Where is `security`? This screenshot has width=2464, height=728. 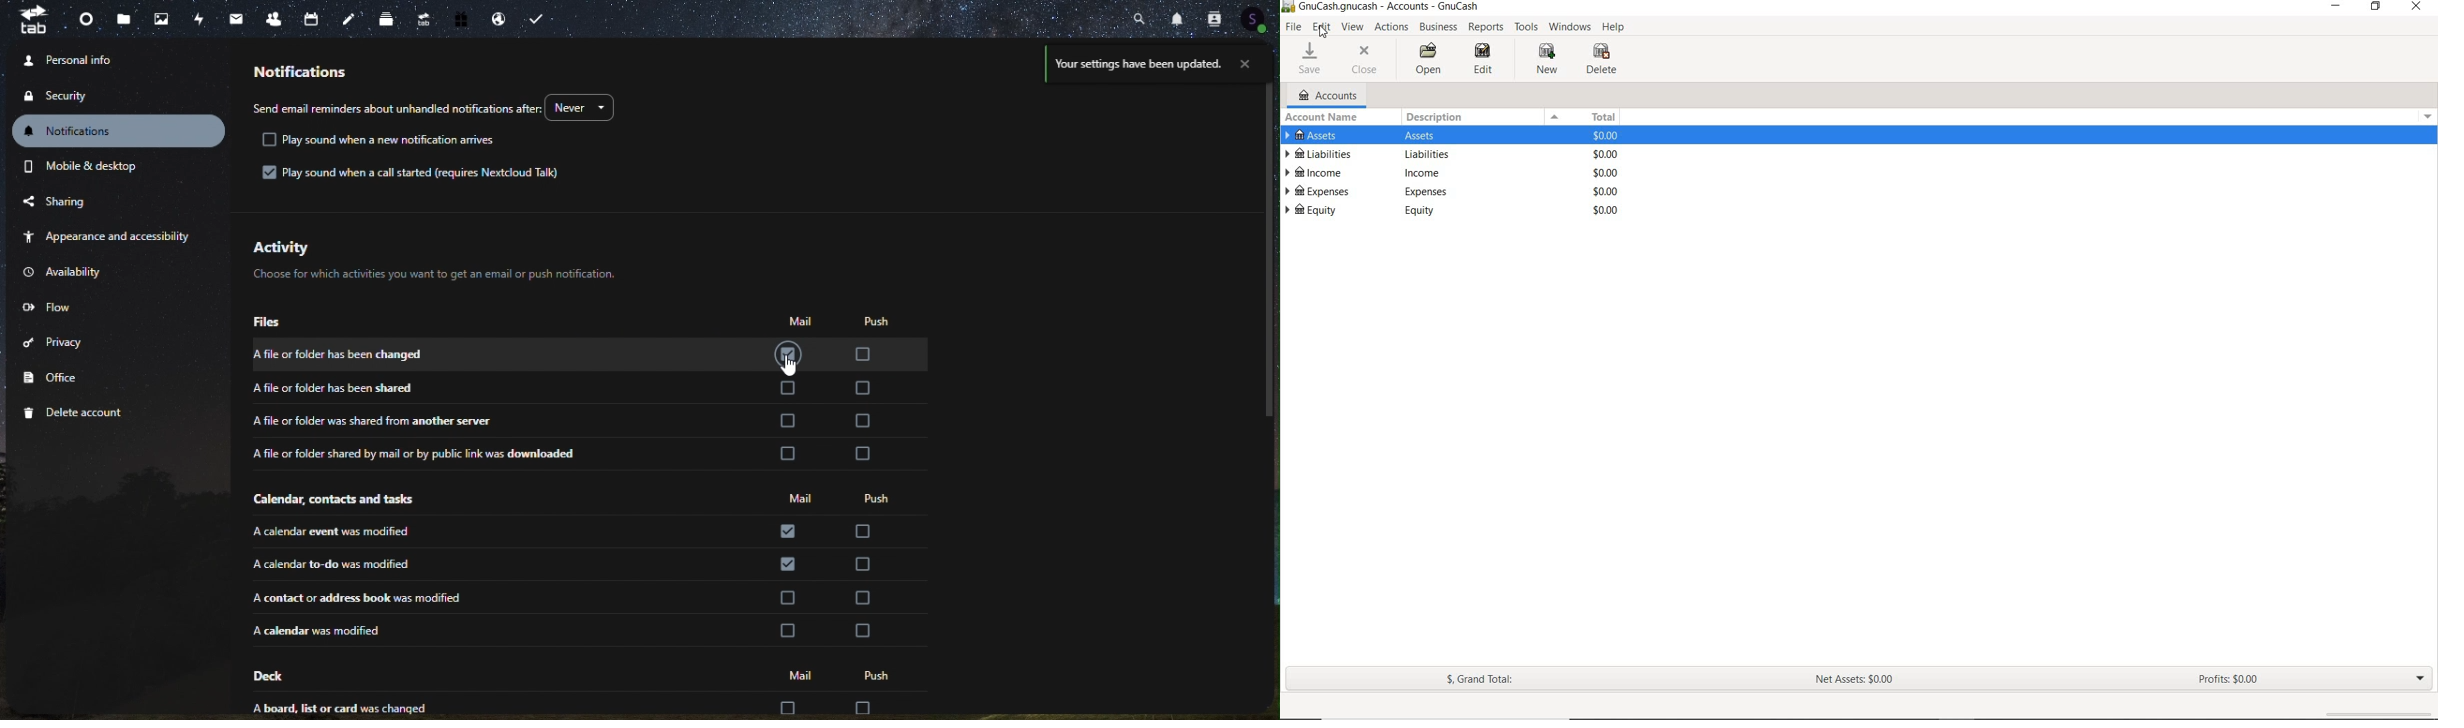 security is located at coordinates (95, 95).